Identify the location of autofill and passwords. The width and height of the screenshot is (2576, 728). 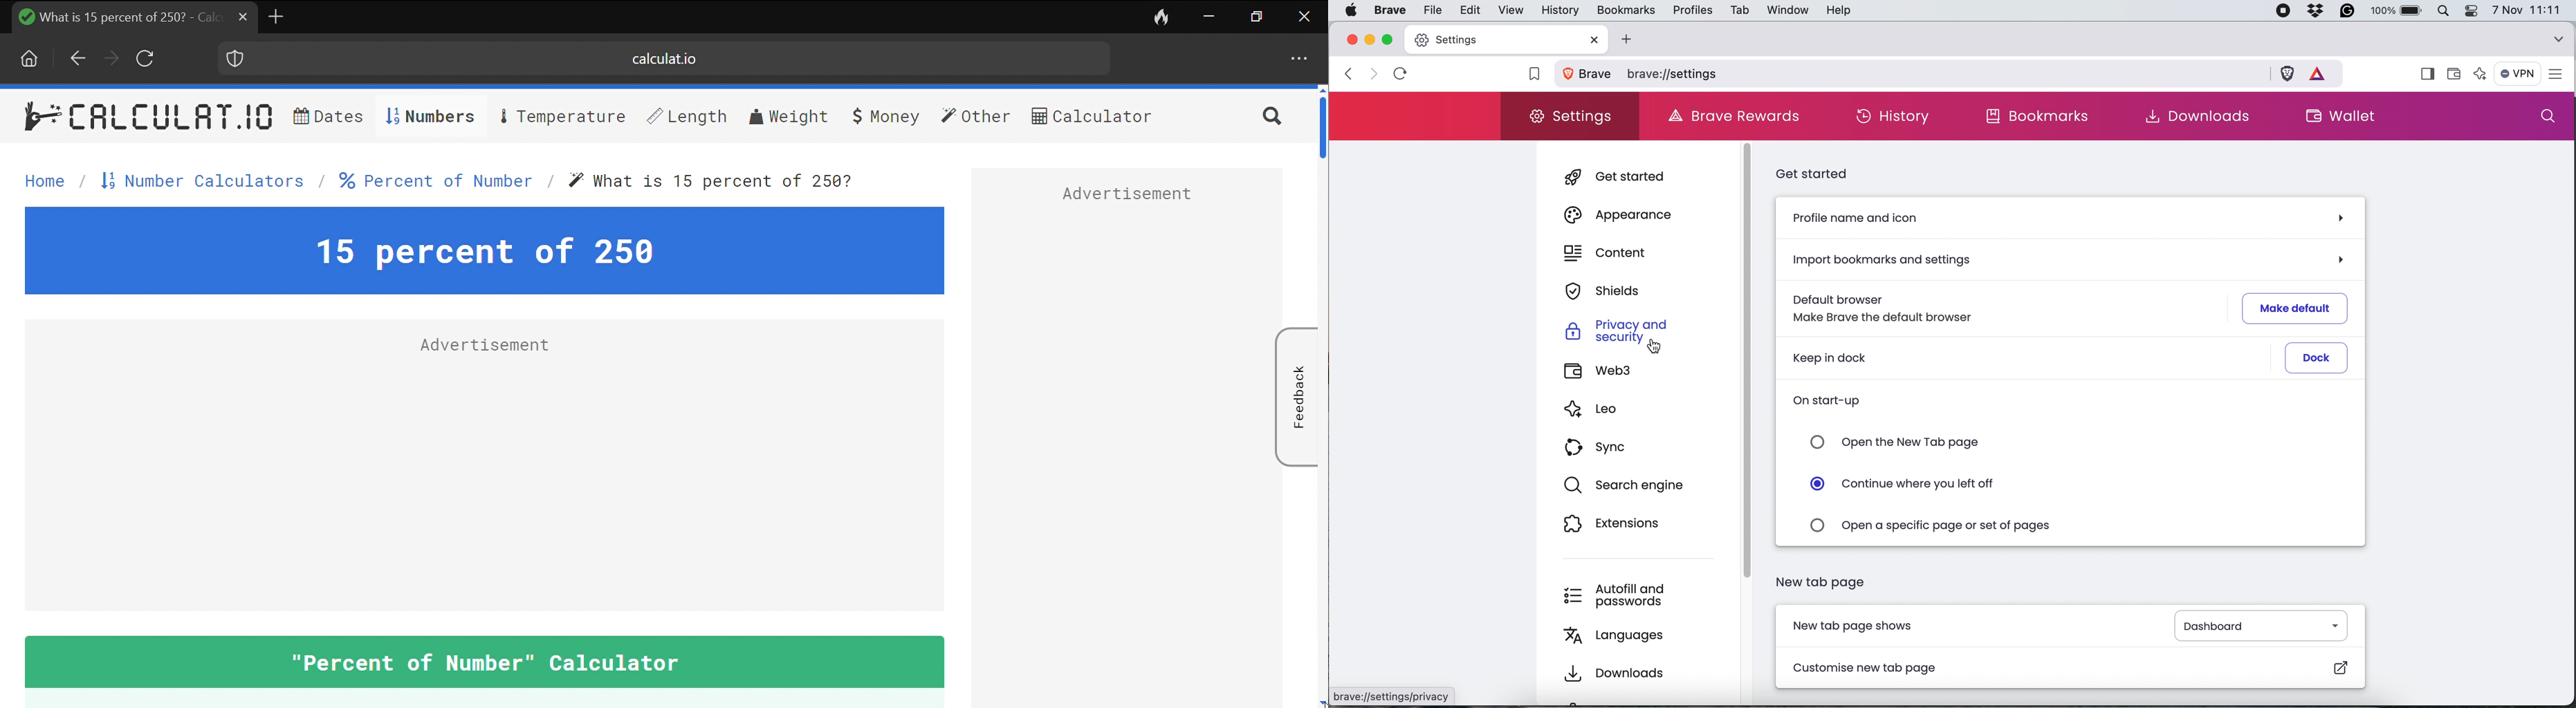
(1620, 596).